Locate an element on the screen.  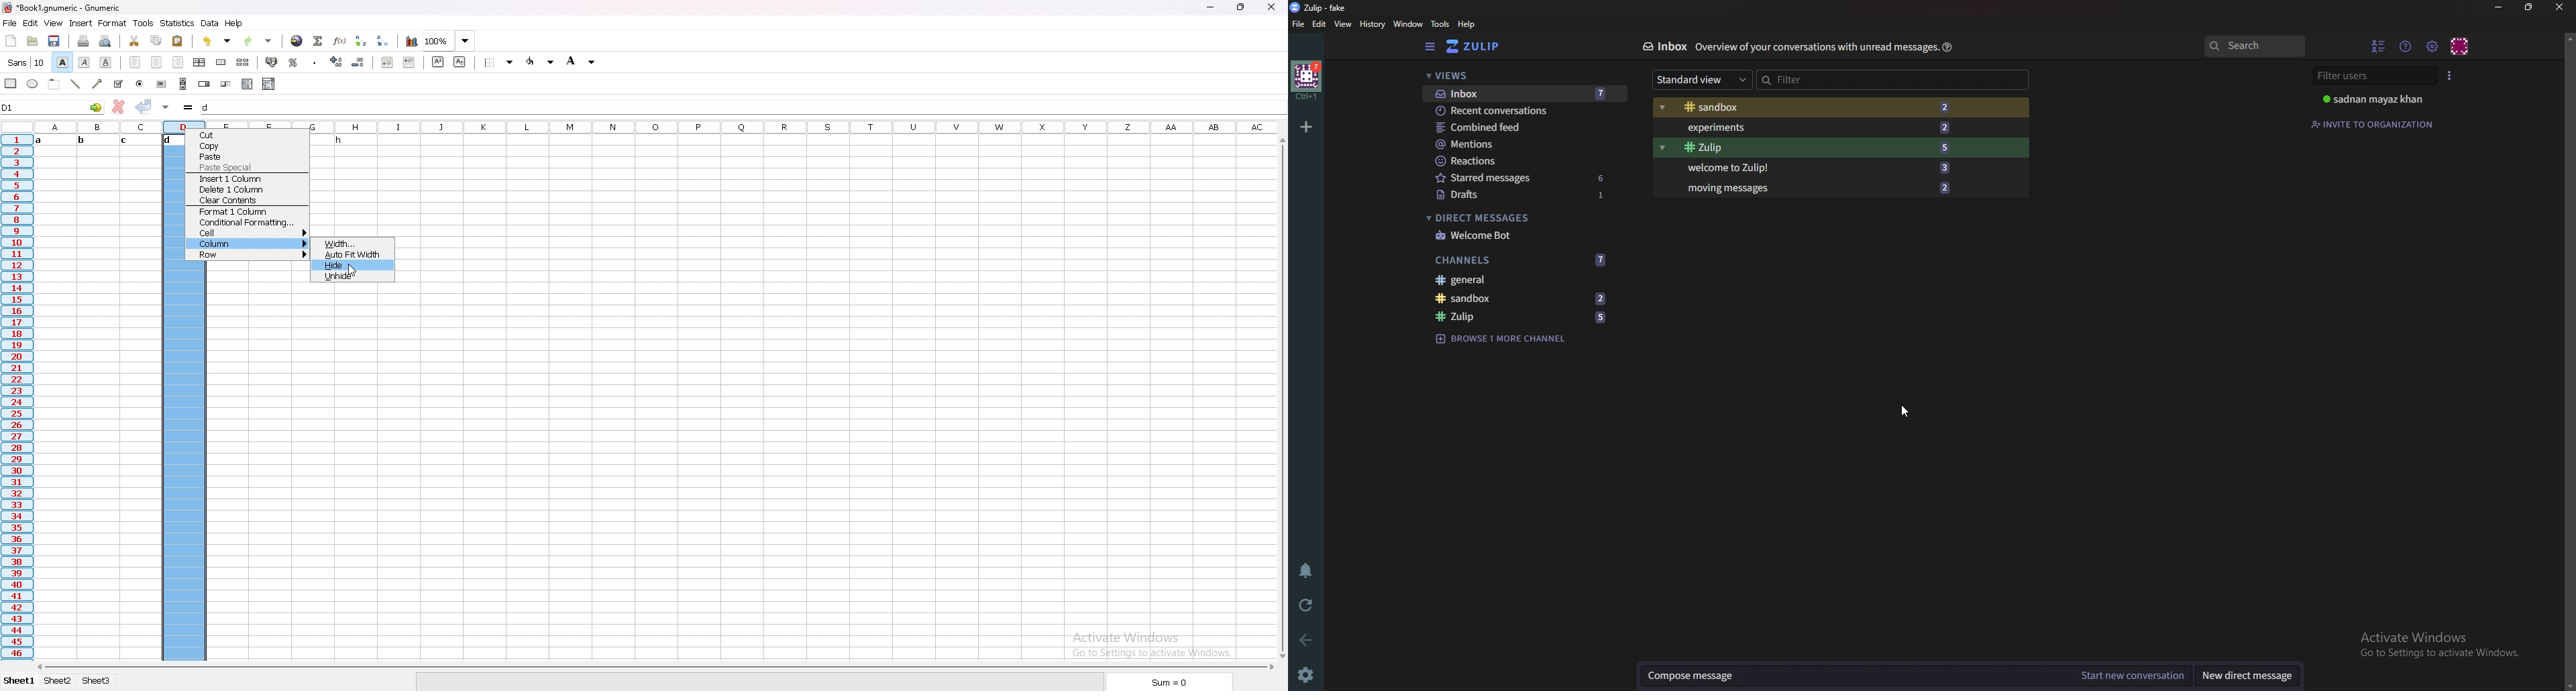
left align is located at coordinates (135, 62).